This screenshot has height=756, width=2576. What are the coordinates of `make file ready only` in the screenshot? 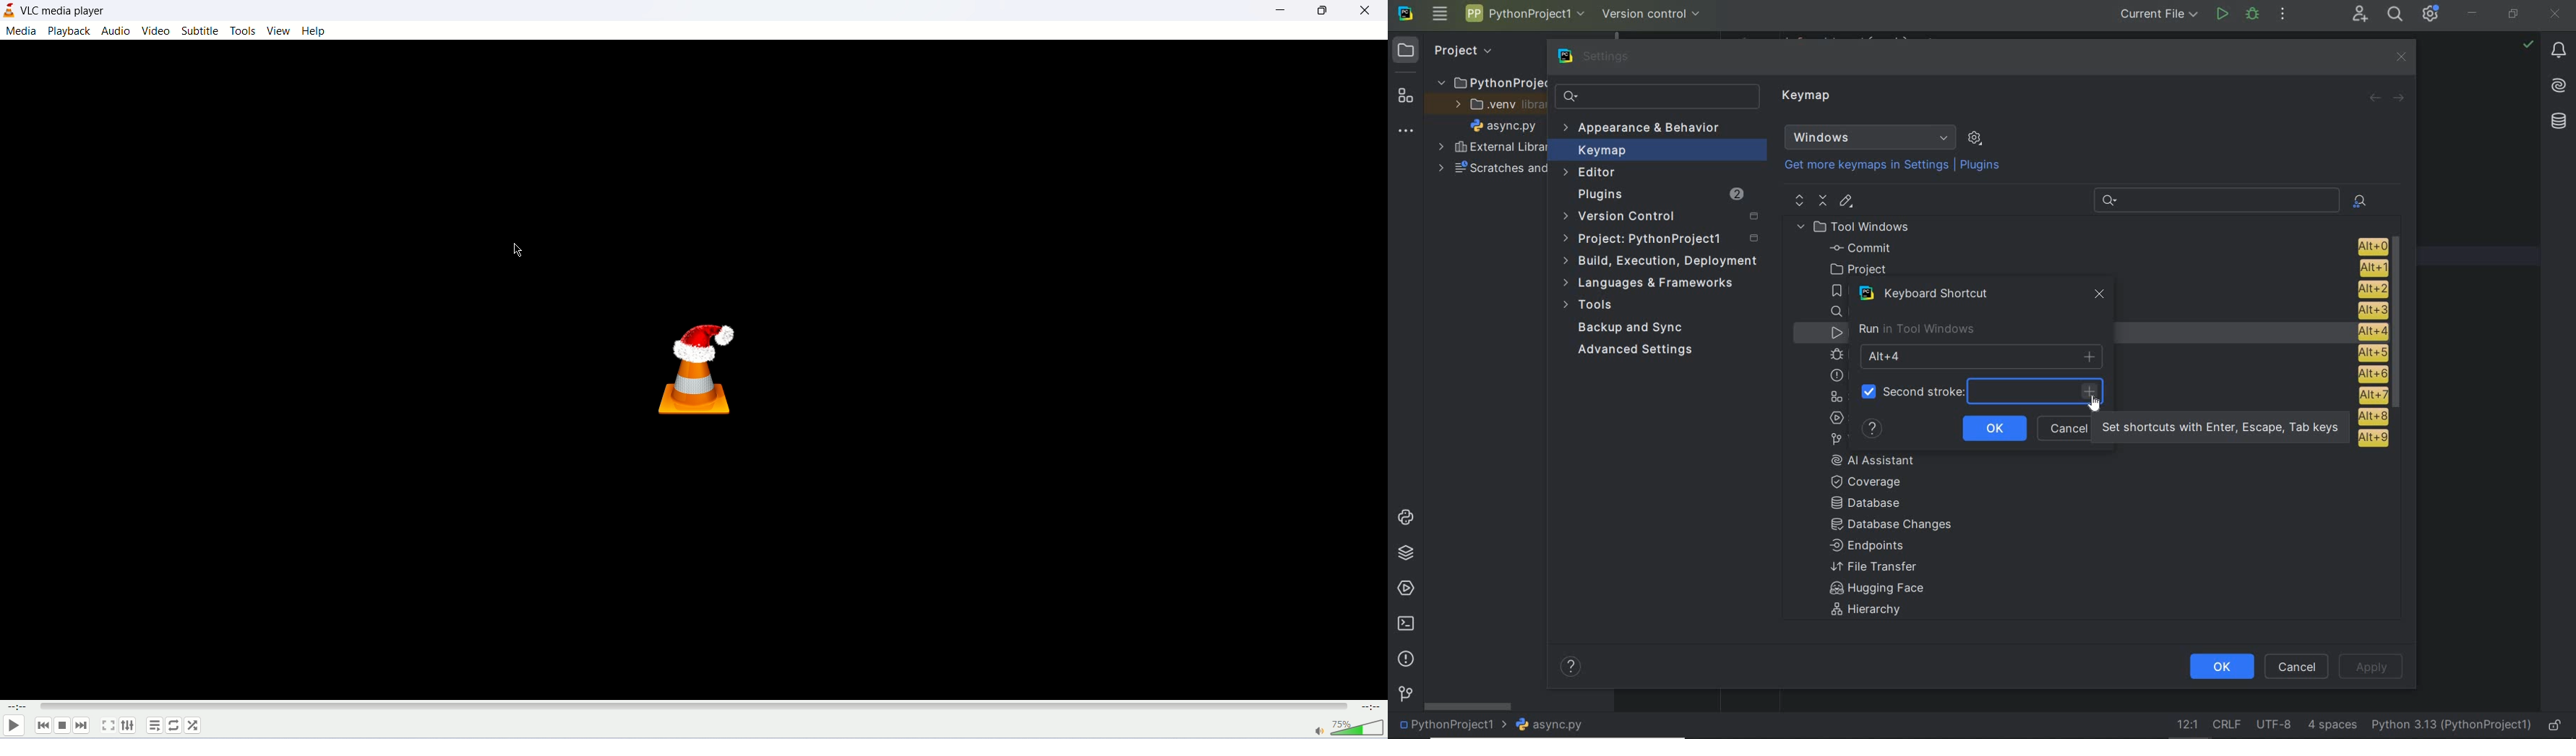 It's located at (2555, 726).